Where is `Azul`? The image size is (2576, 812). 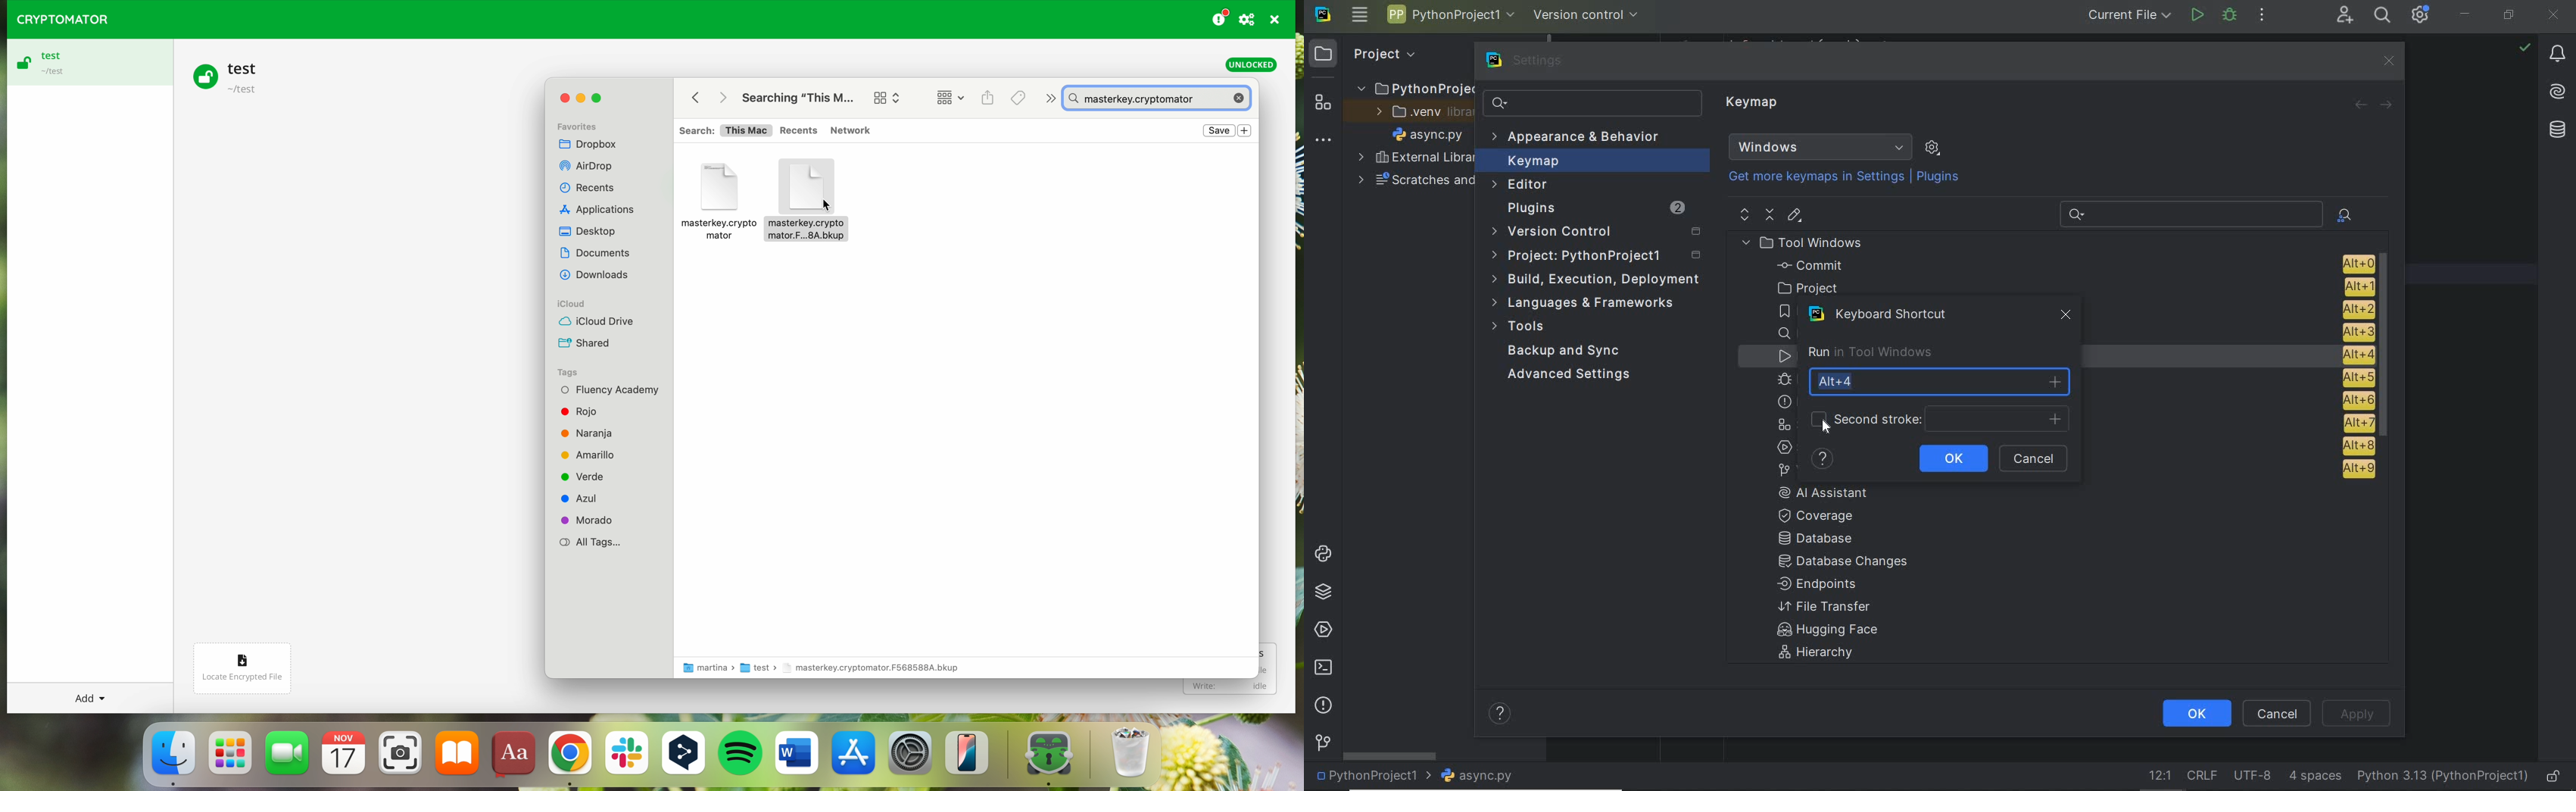
Azul is located at coordinates (588, 498).